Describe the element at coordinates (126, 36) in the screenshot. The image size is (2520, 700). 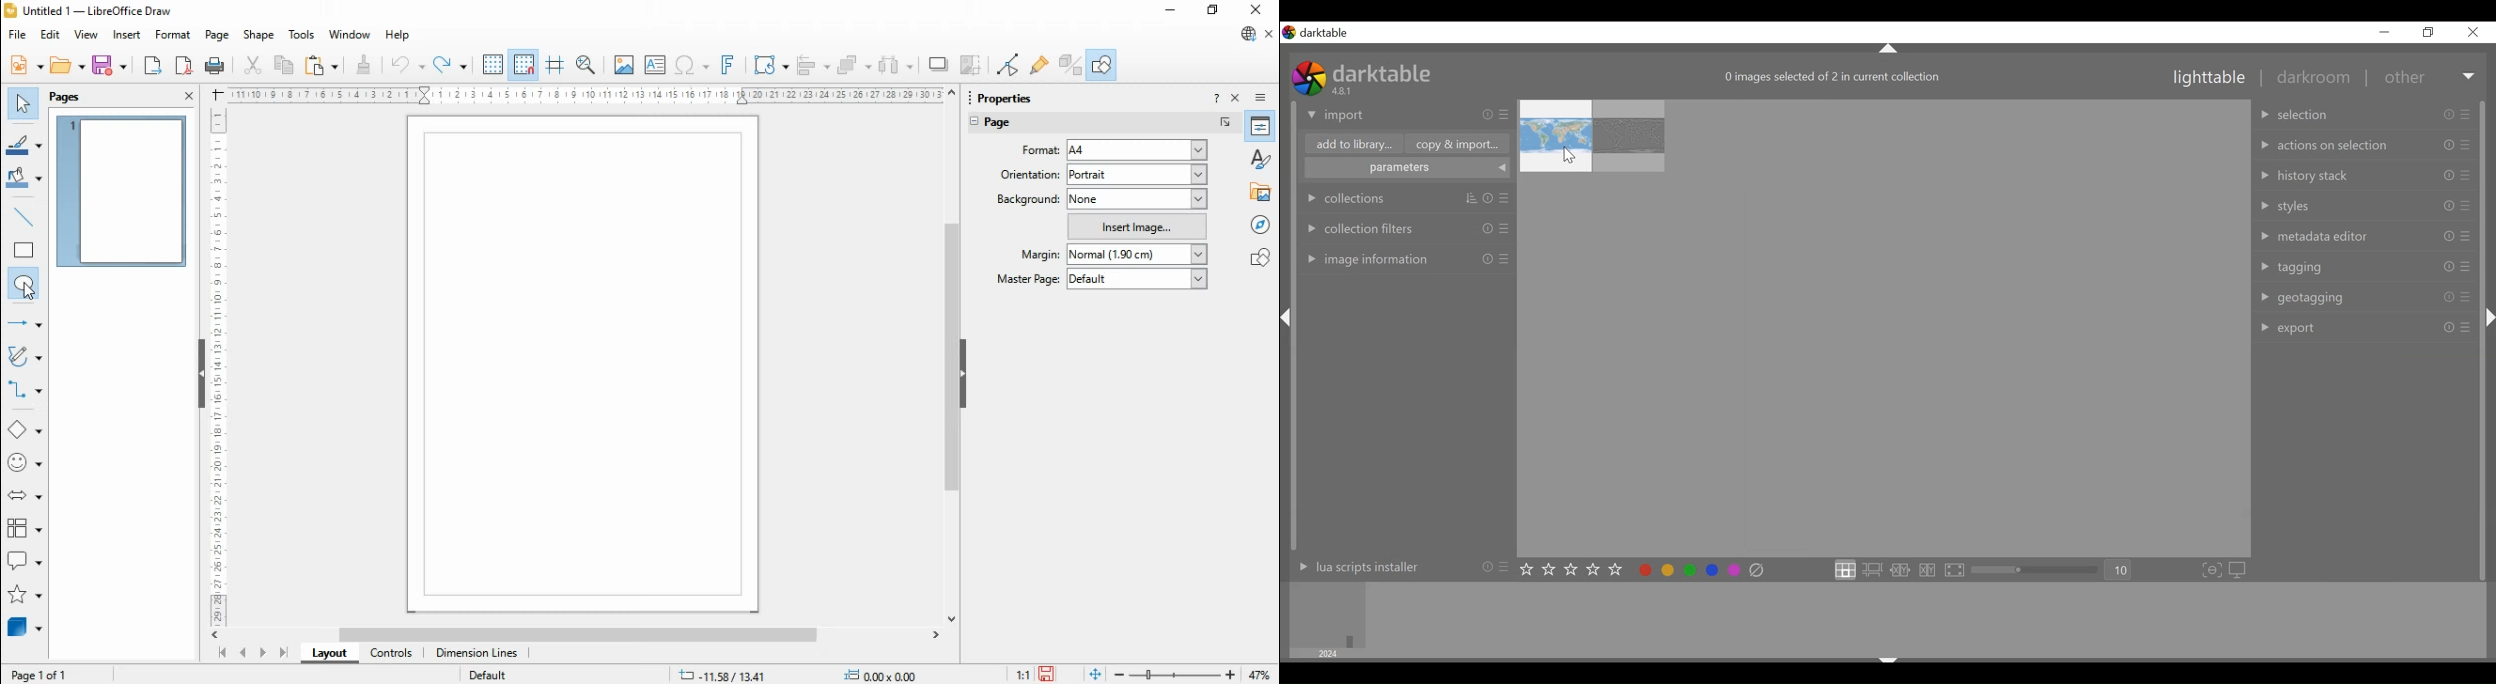
I see `insert` at that location.